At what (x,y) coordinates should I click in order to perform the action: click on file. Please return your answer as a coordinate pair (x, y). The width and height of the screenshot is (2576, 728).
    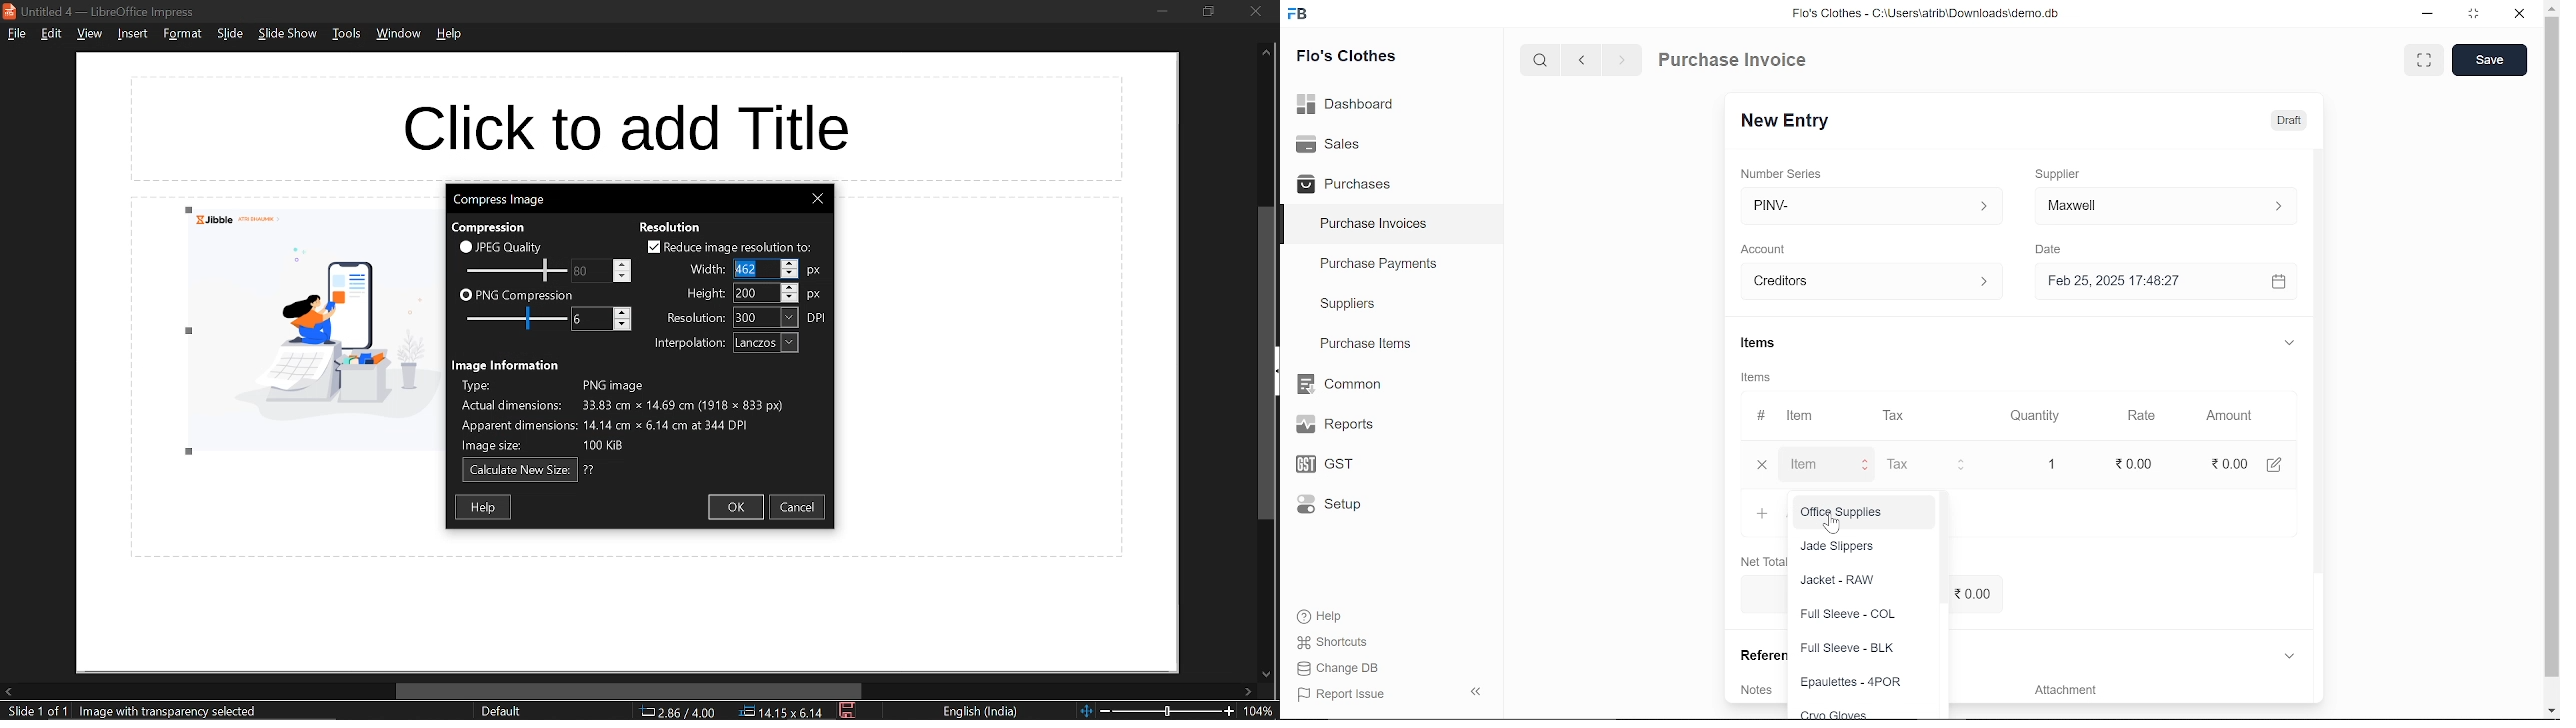
    Looking at the image, I should click on (16, 33).